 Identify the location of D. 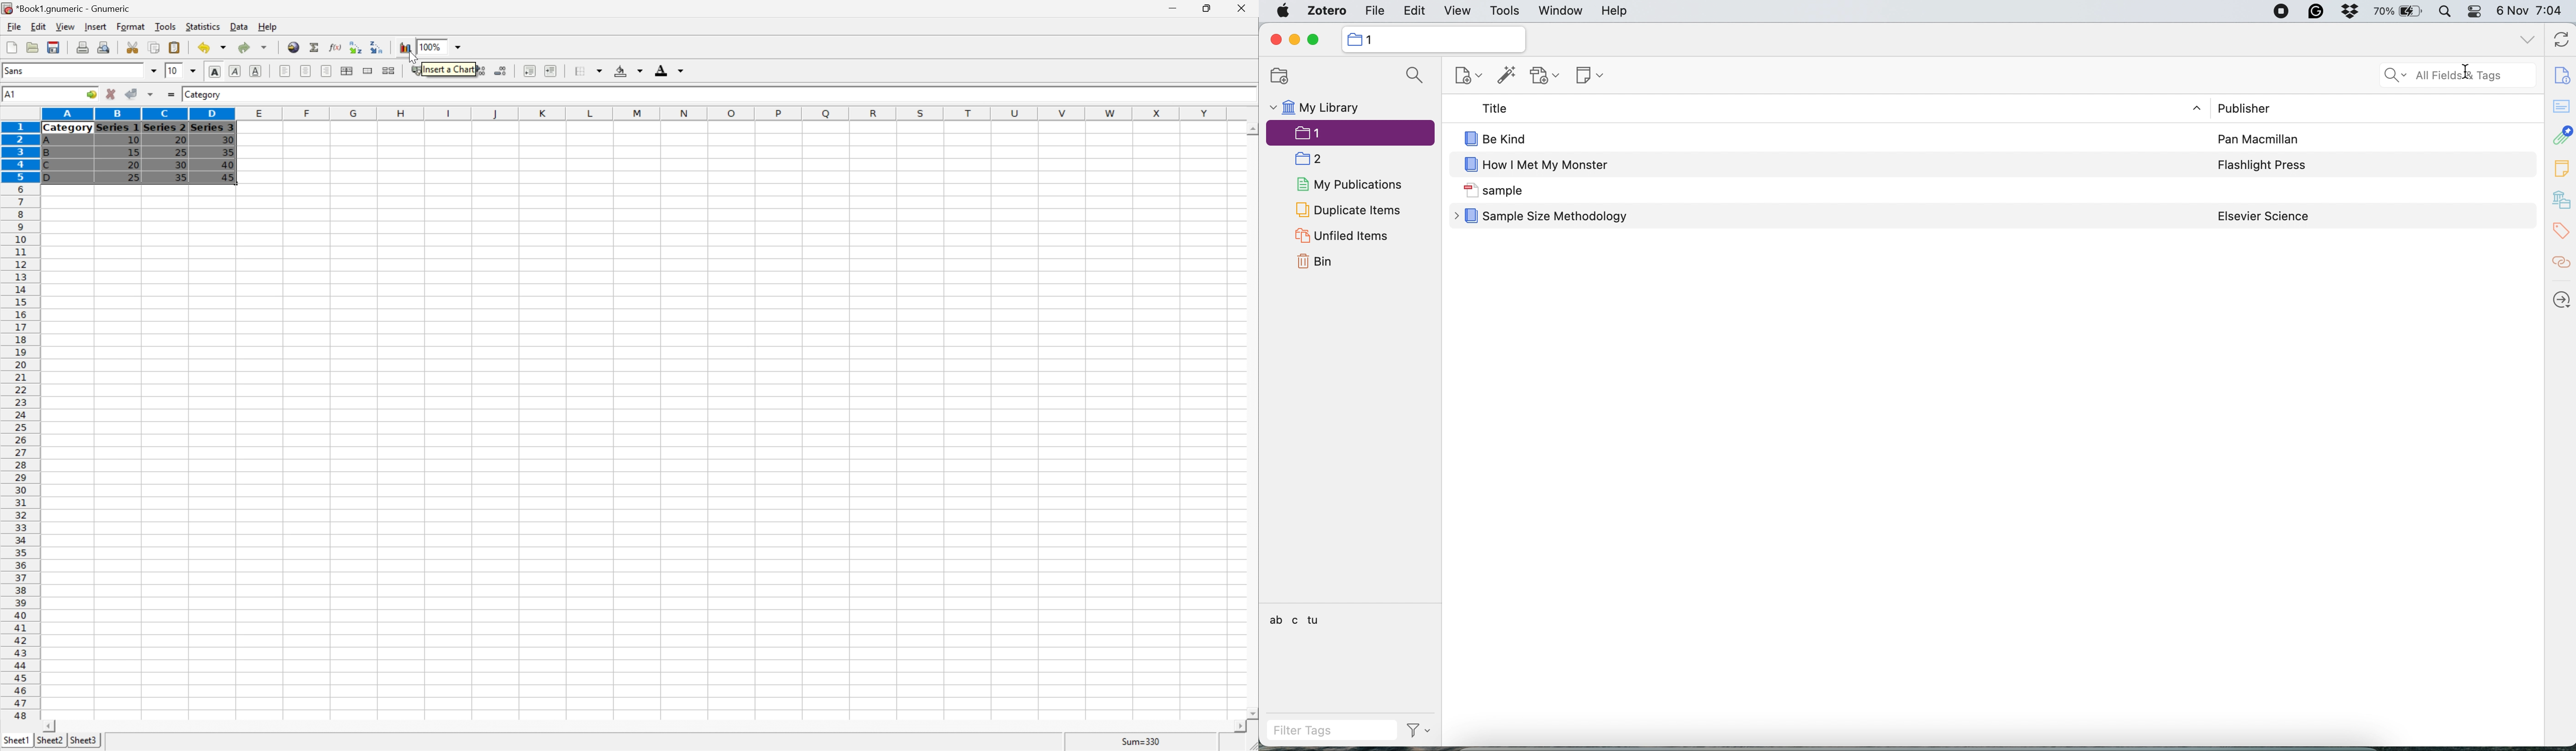
(52, 177).